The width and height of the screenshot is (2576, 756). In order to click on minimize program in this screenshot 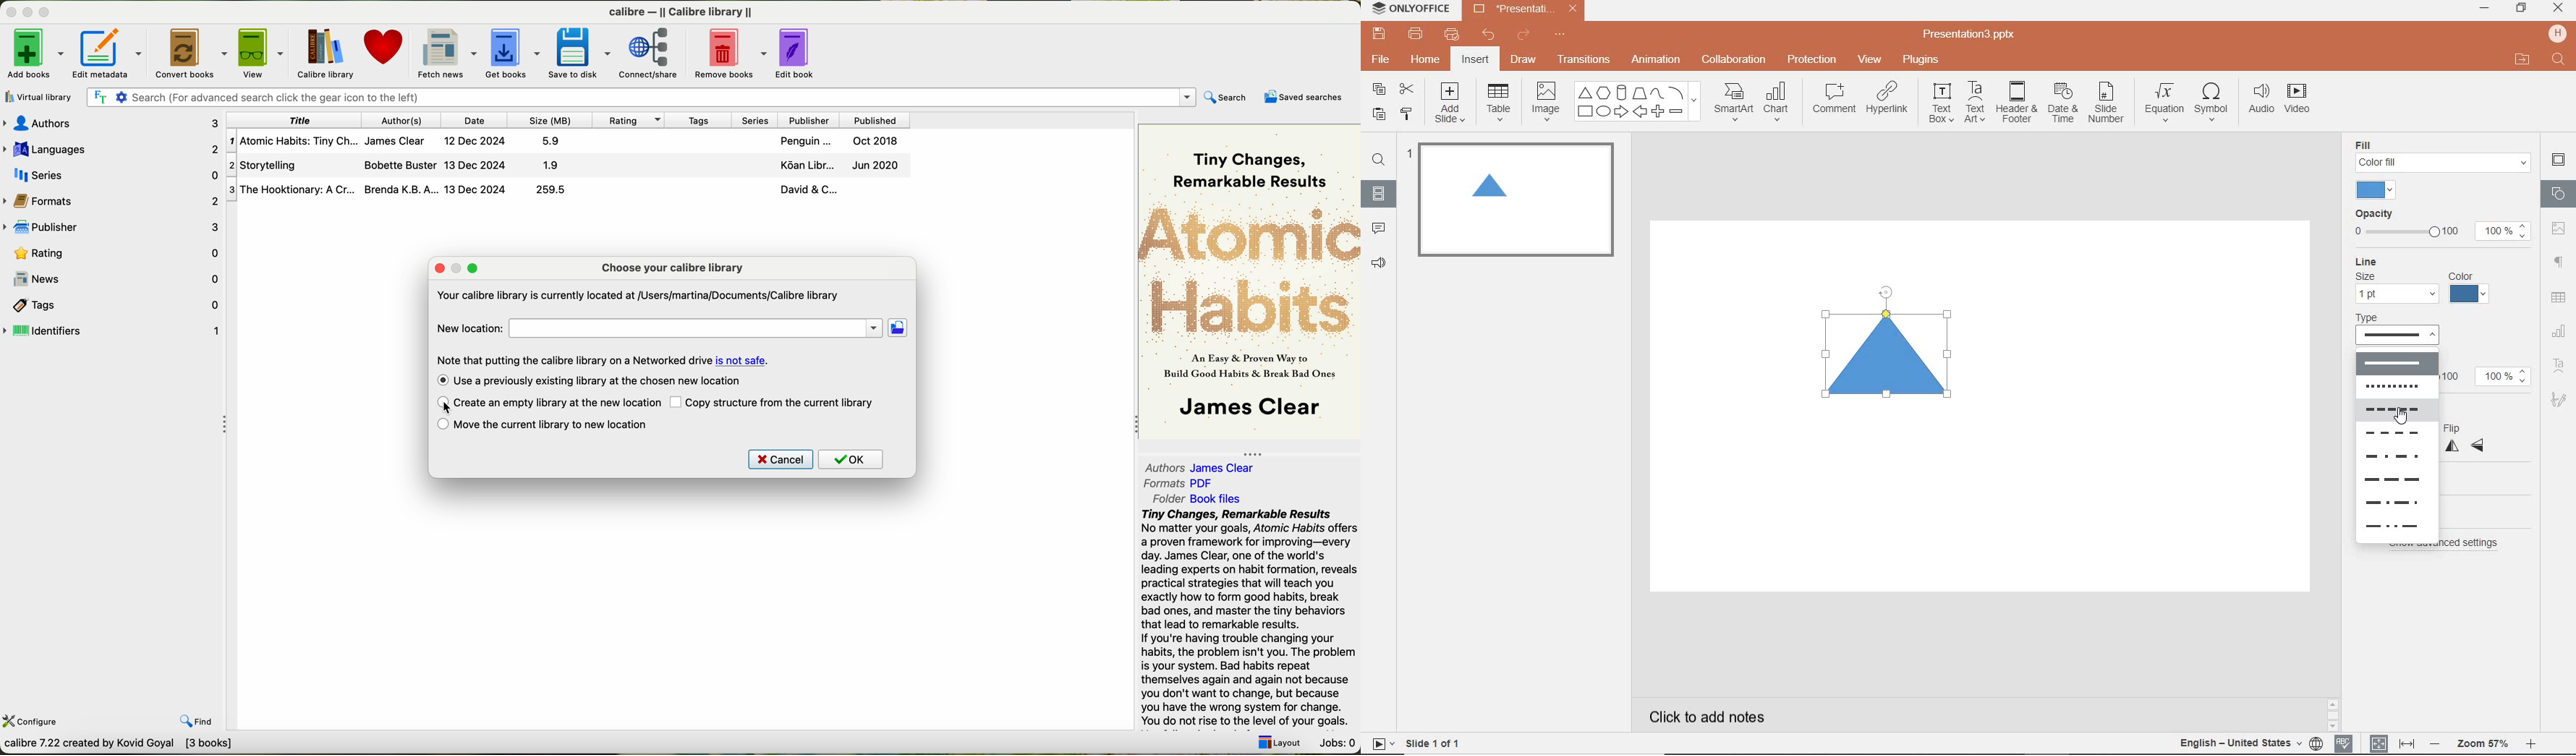, I will do `click(30, 13)`.